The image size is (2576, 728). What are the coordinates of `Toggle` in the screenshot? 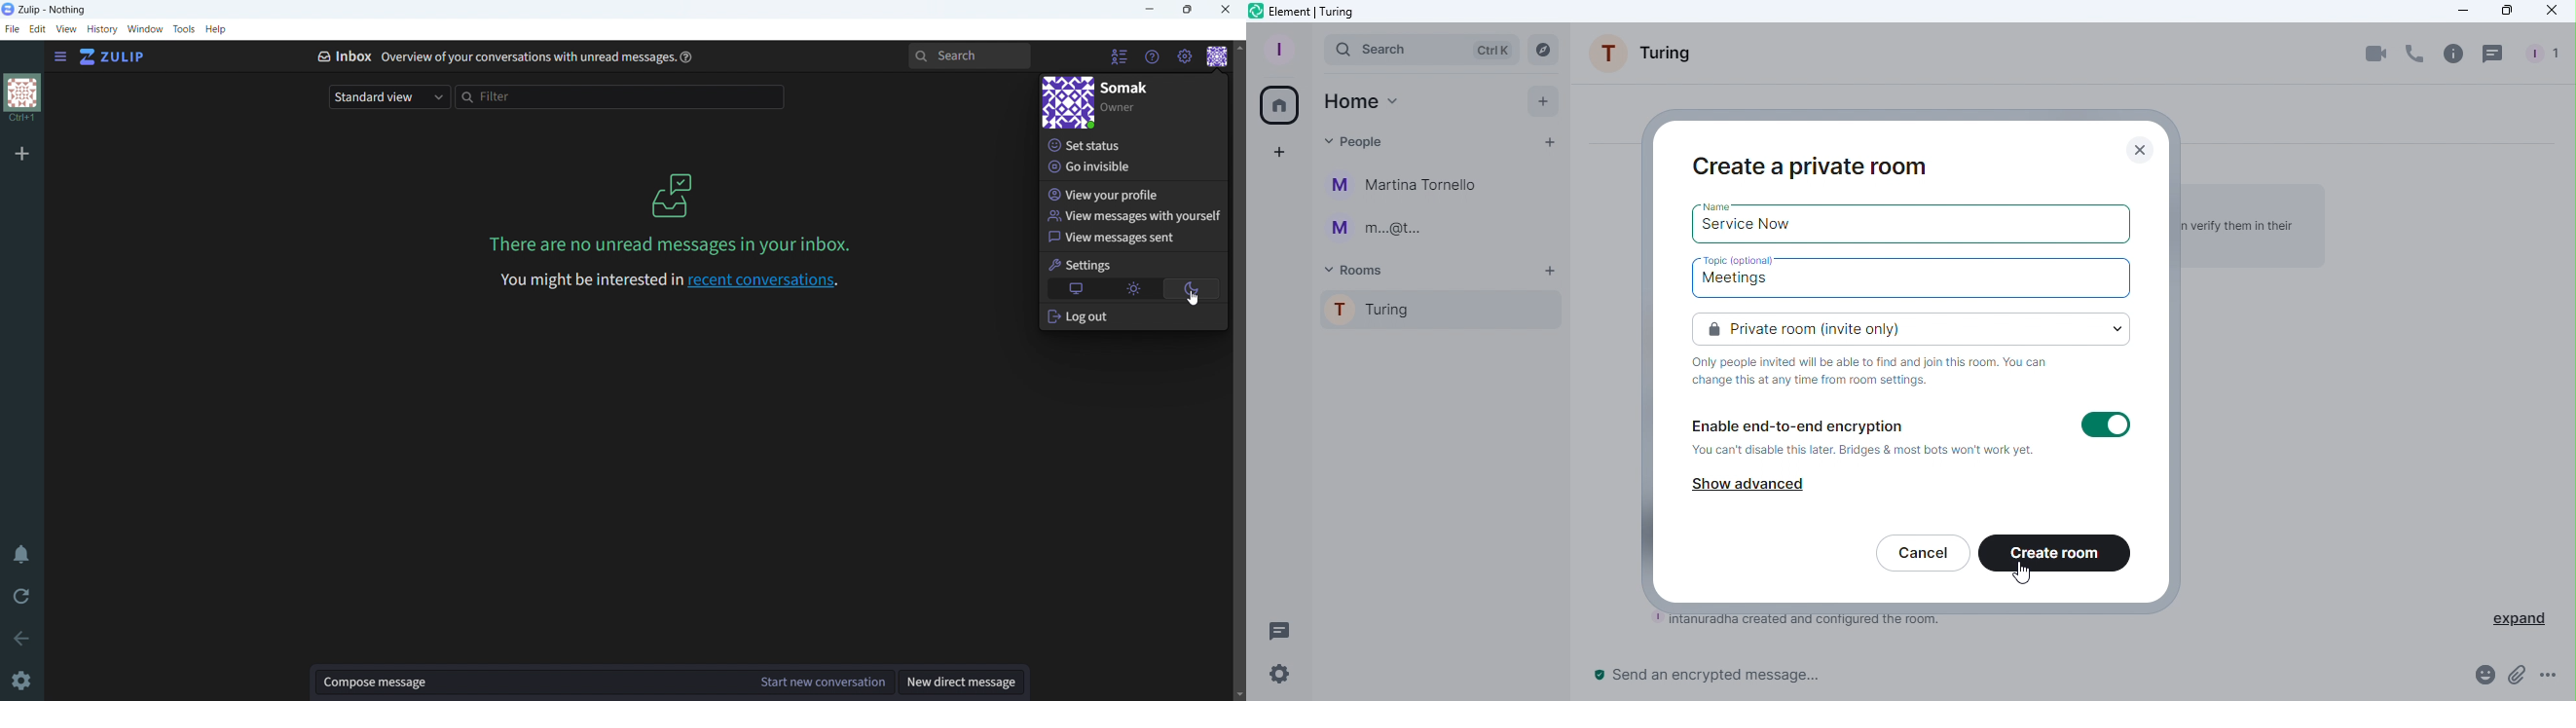 It's located at (2106, 426).